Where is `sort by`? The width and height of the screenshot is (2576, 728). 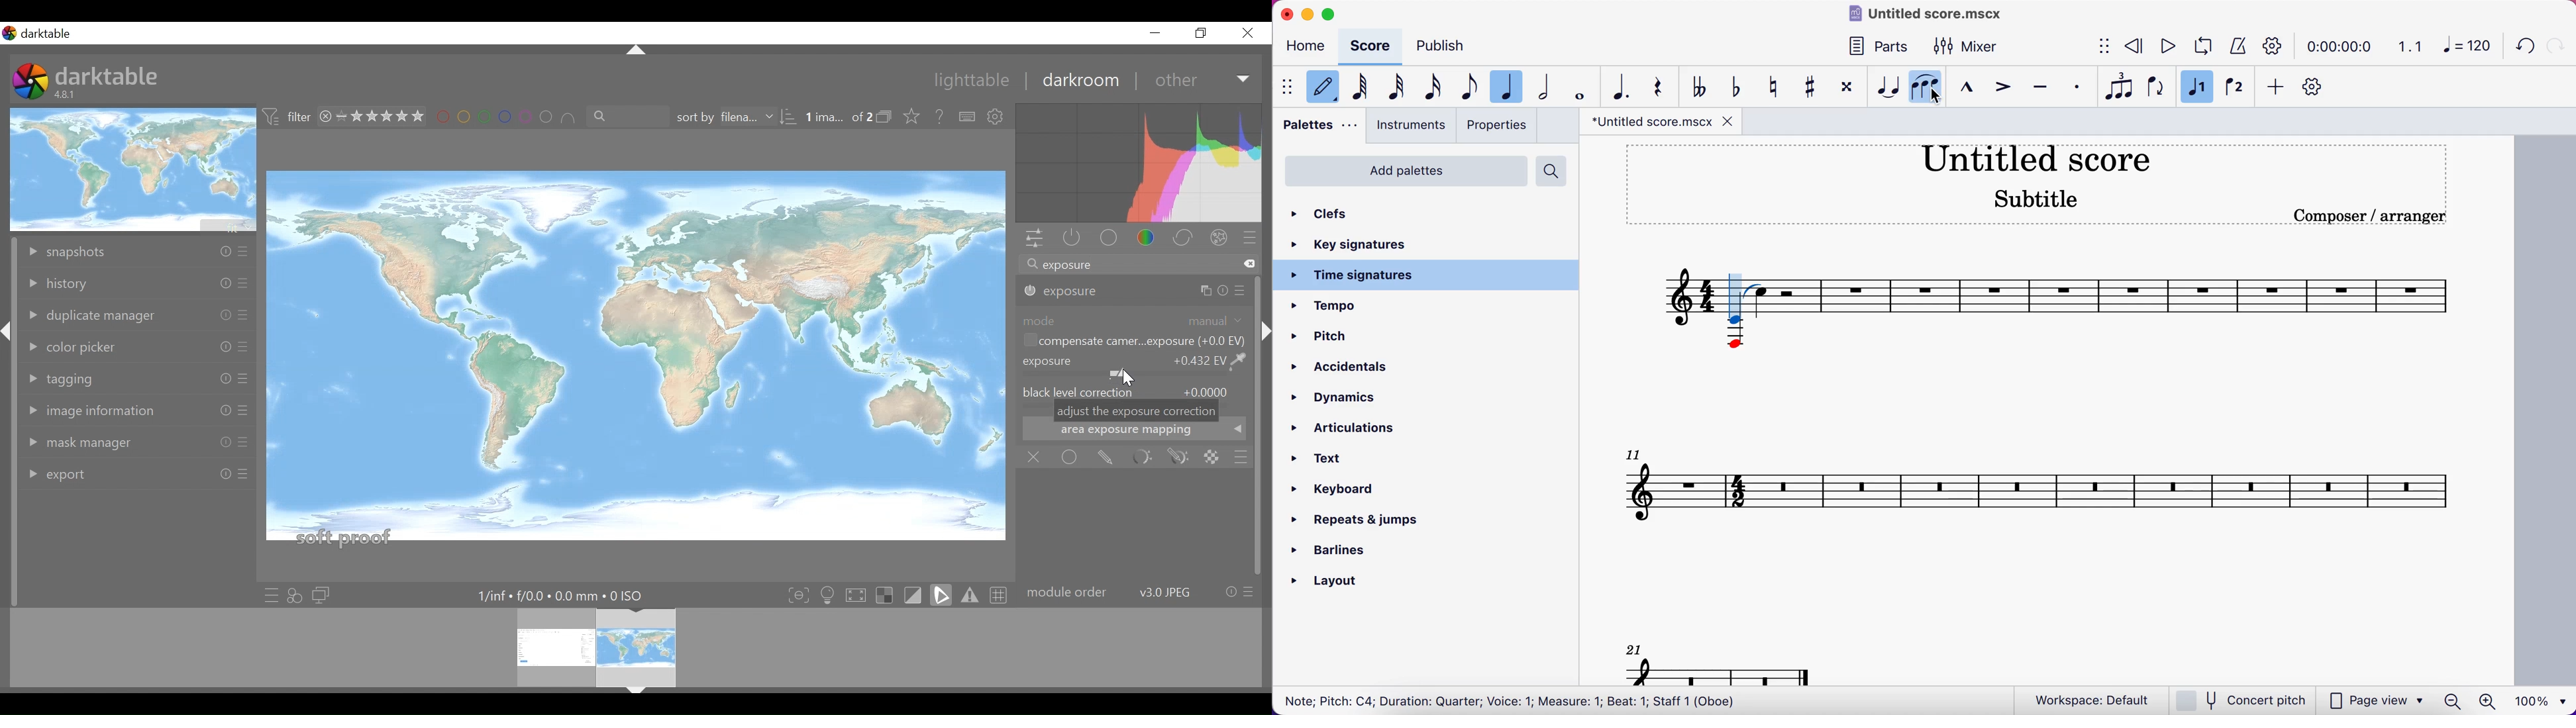
sort by is located at coordinates (732, 118).